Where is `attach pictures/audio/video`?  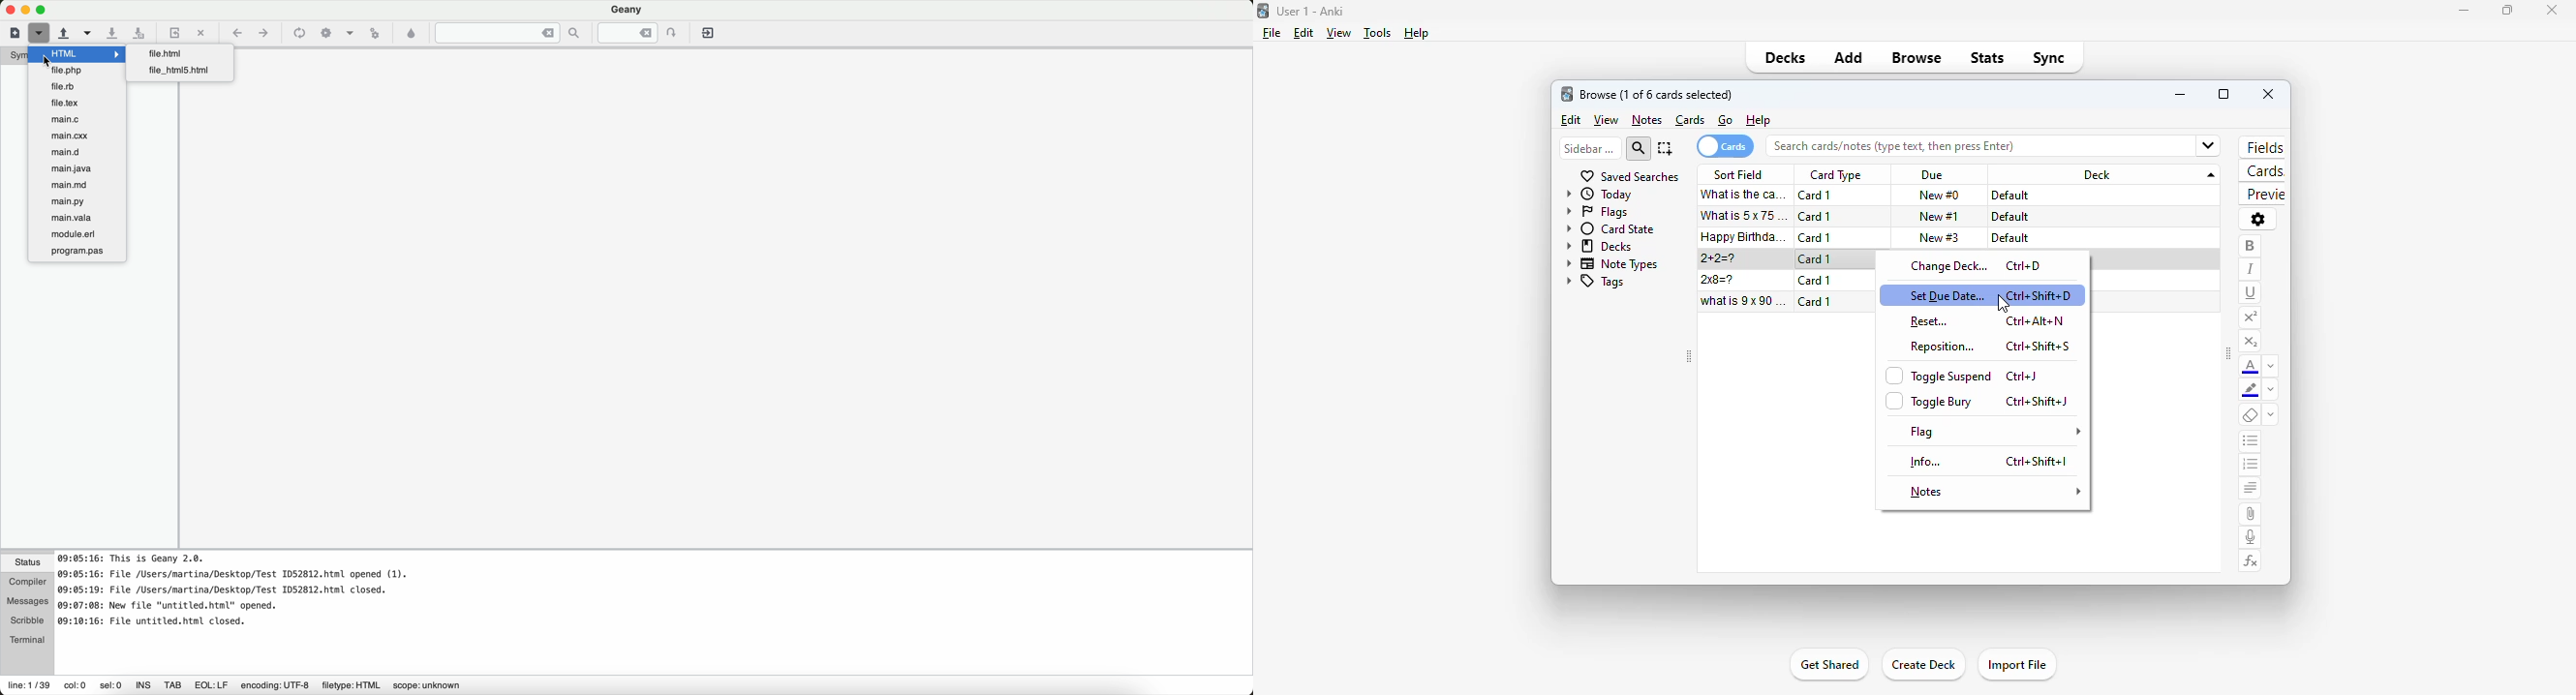
attach pictures/audio/video is located at coordinates (2250, 514).